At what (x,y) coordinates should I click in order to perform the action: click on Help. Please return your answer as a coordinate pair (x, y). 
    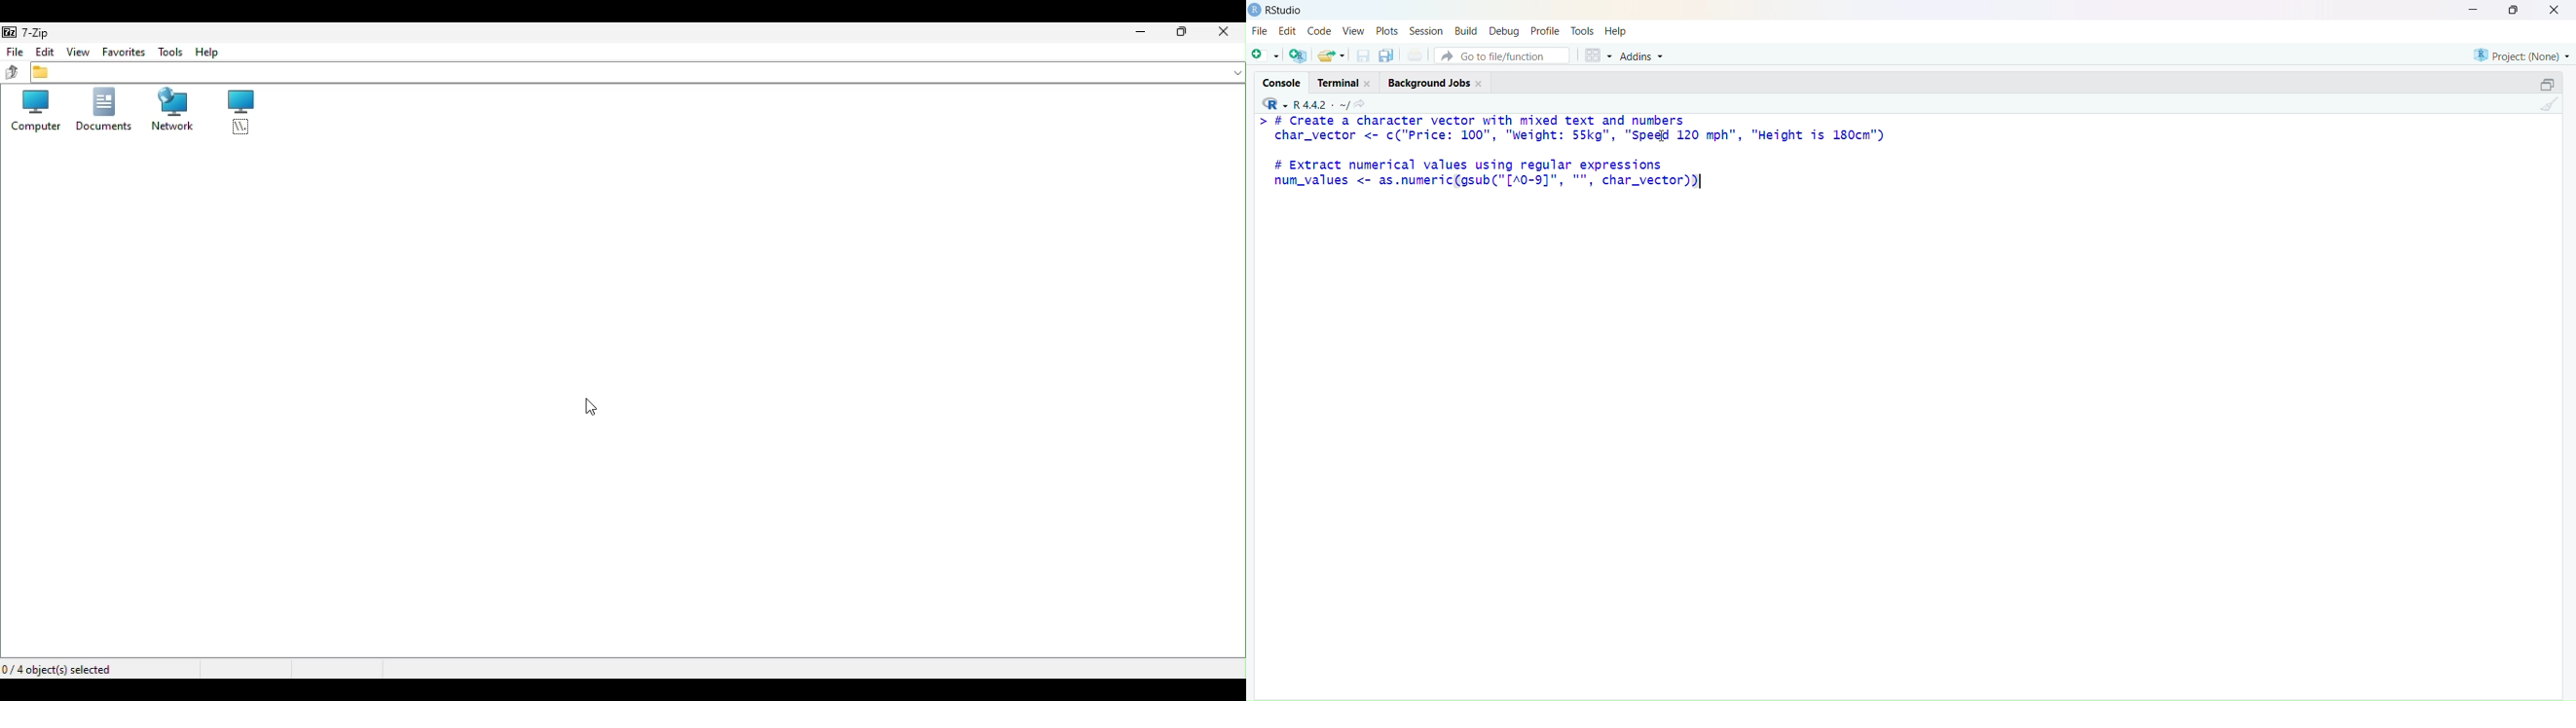
    Looking at the image, I should click on (209, 52).